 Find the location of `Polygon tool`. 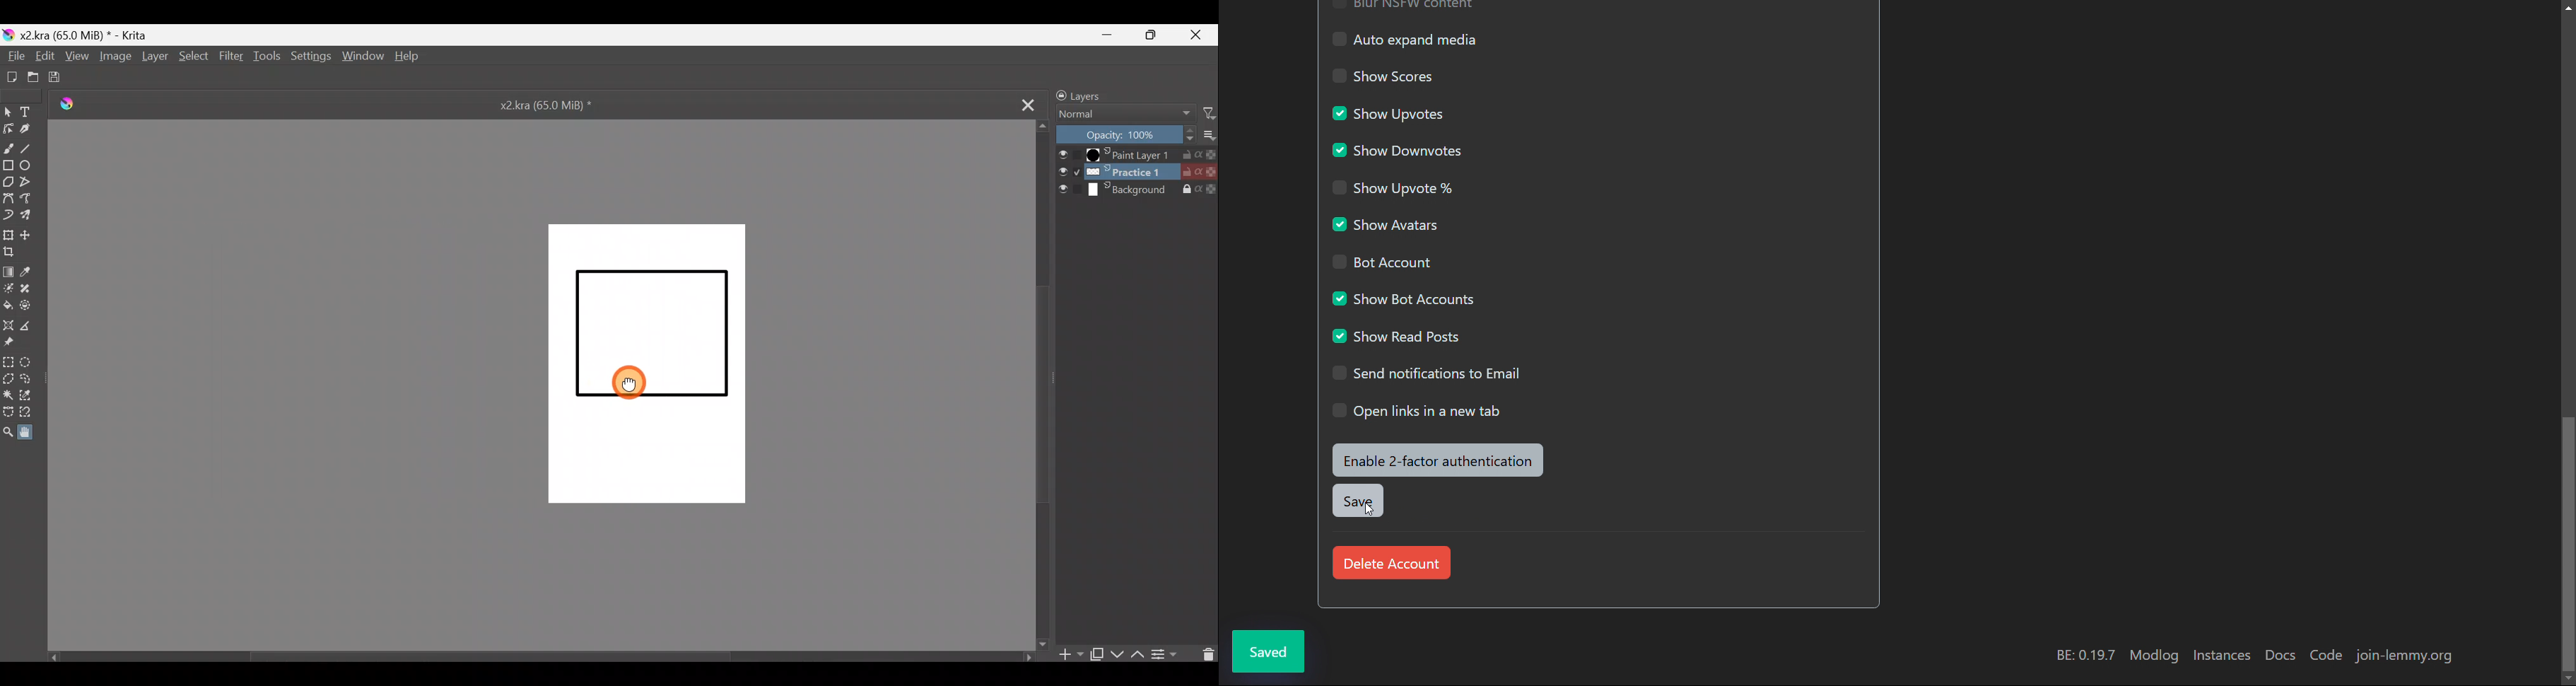

Polygon tool is located at coordinates (8, 184).